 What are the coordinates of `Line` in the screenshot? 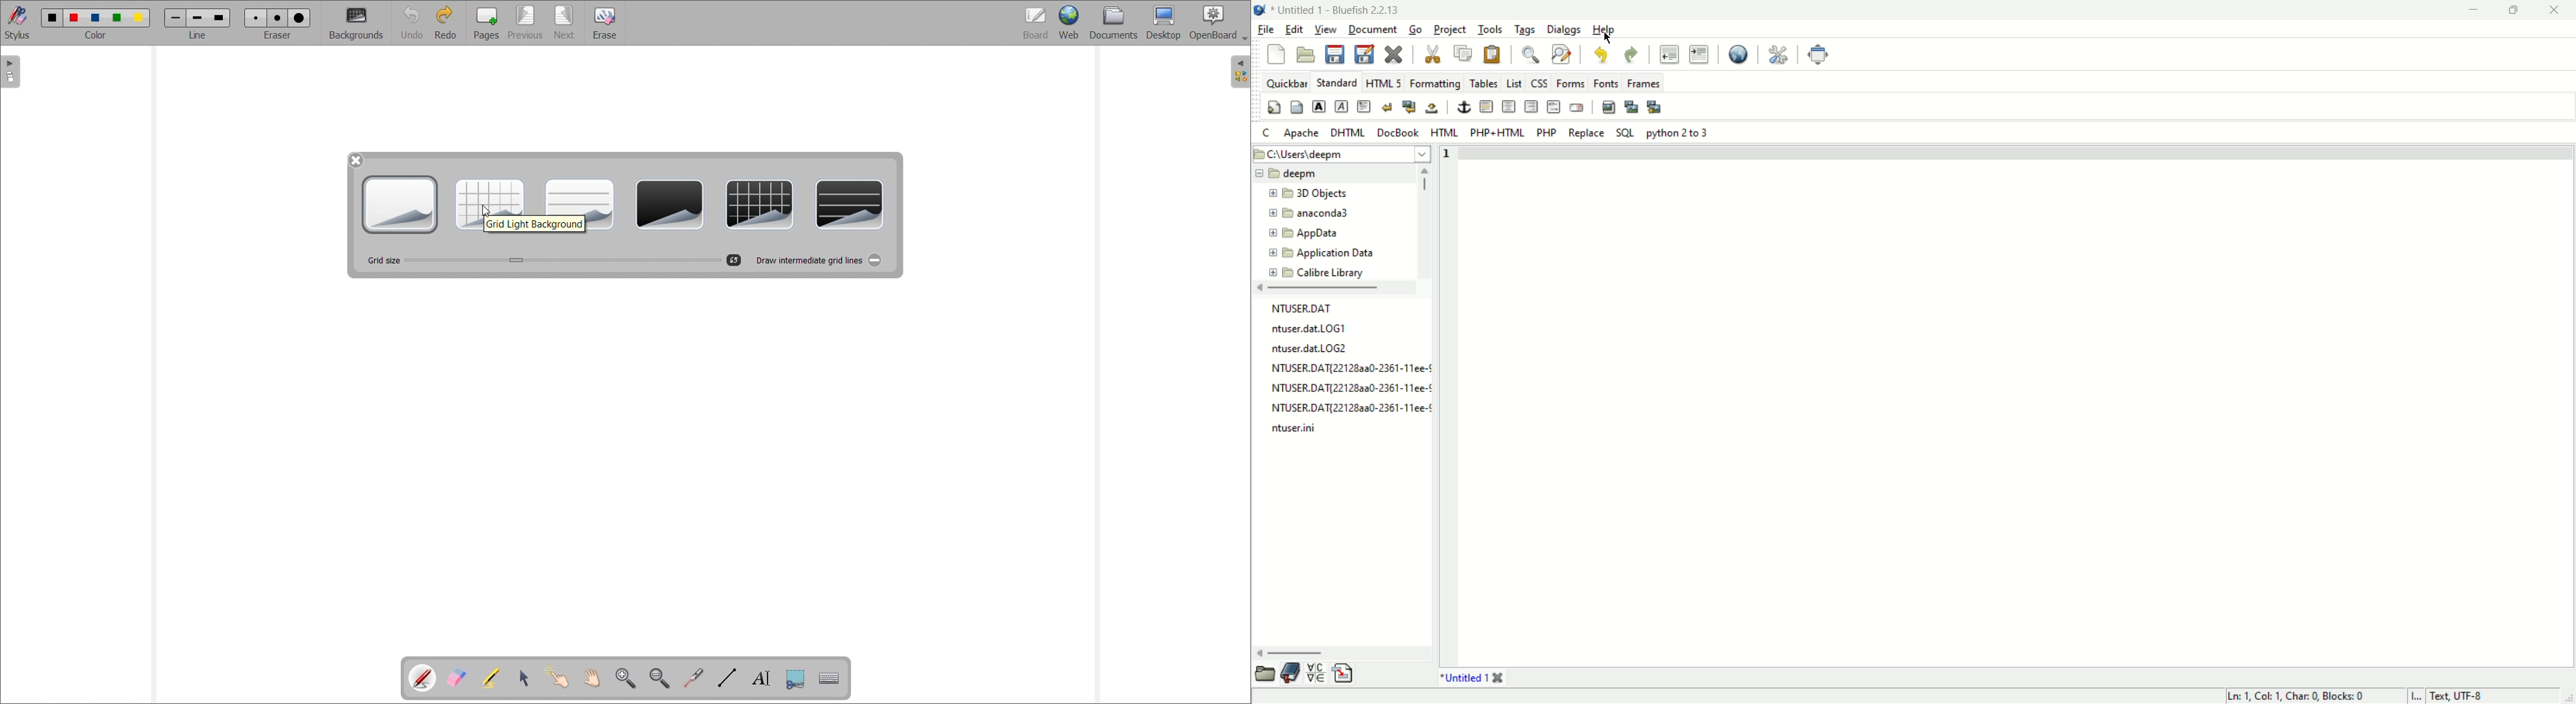 It's located at (198, 35).